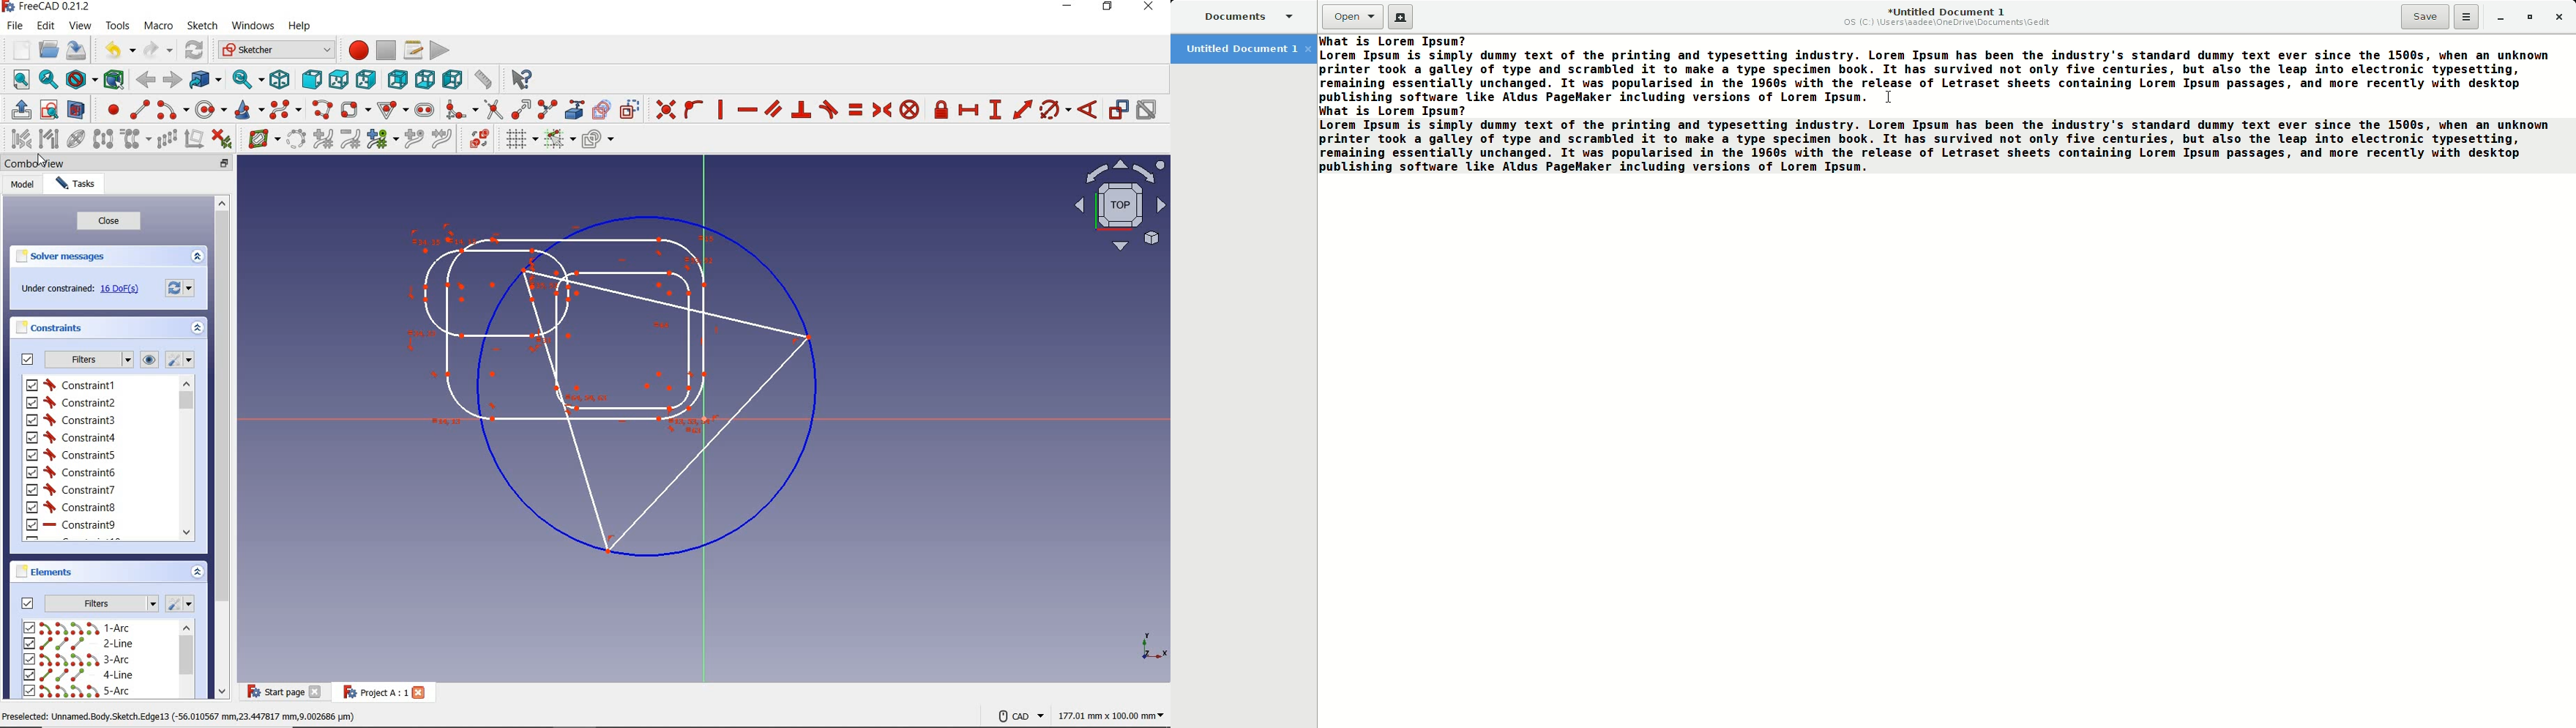  What do you see at coordinates (49, 109) in the screenshot?
I see `view sketch` at bounding box center [49, 109].